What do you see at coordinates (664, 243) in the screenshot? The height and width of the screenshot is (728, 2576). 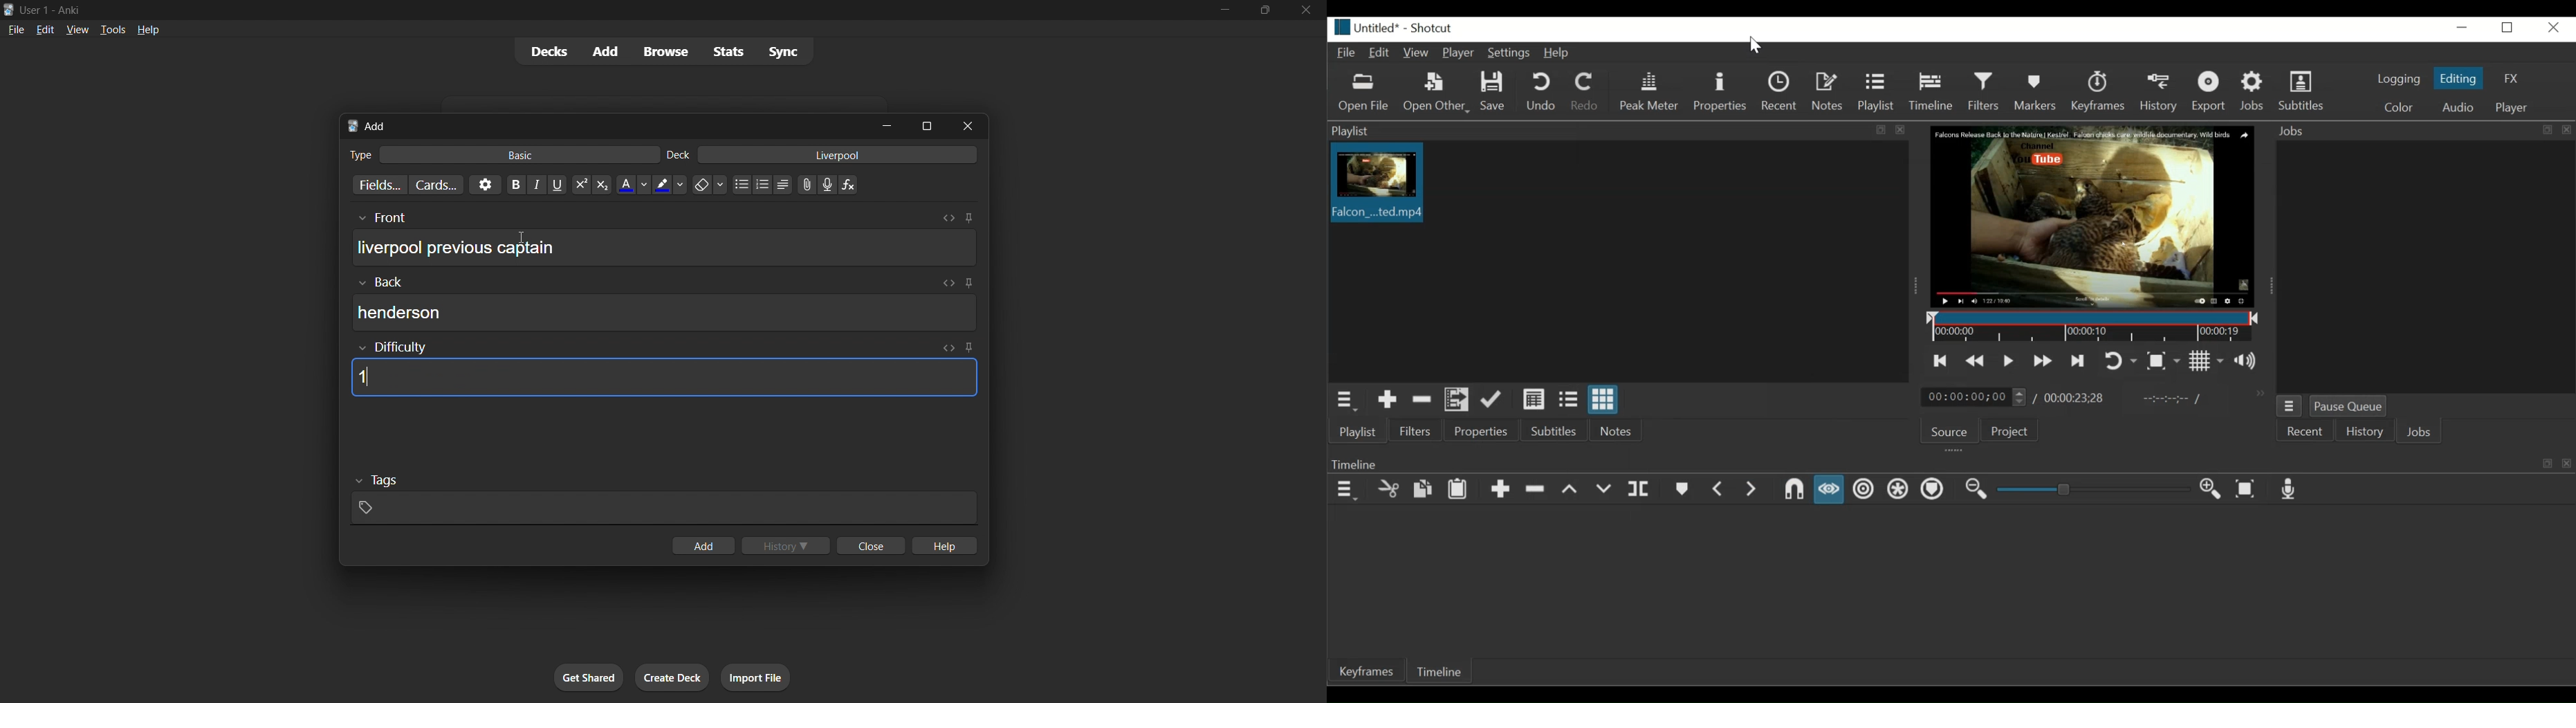 I see `card front input box` at bounding box center [664, 243].